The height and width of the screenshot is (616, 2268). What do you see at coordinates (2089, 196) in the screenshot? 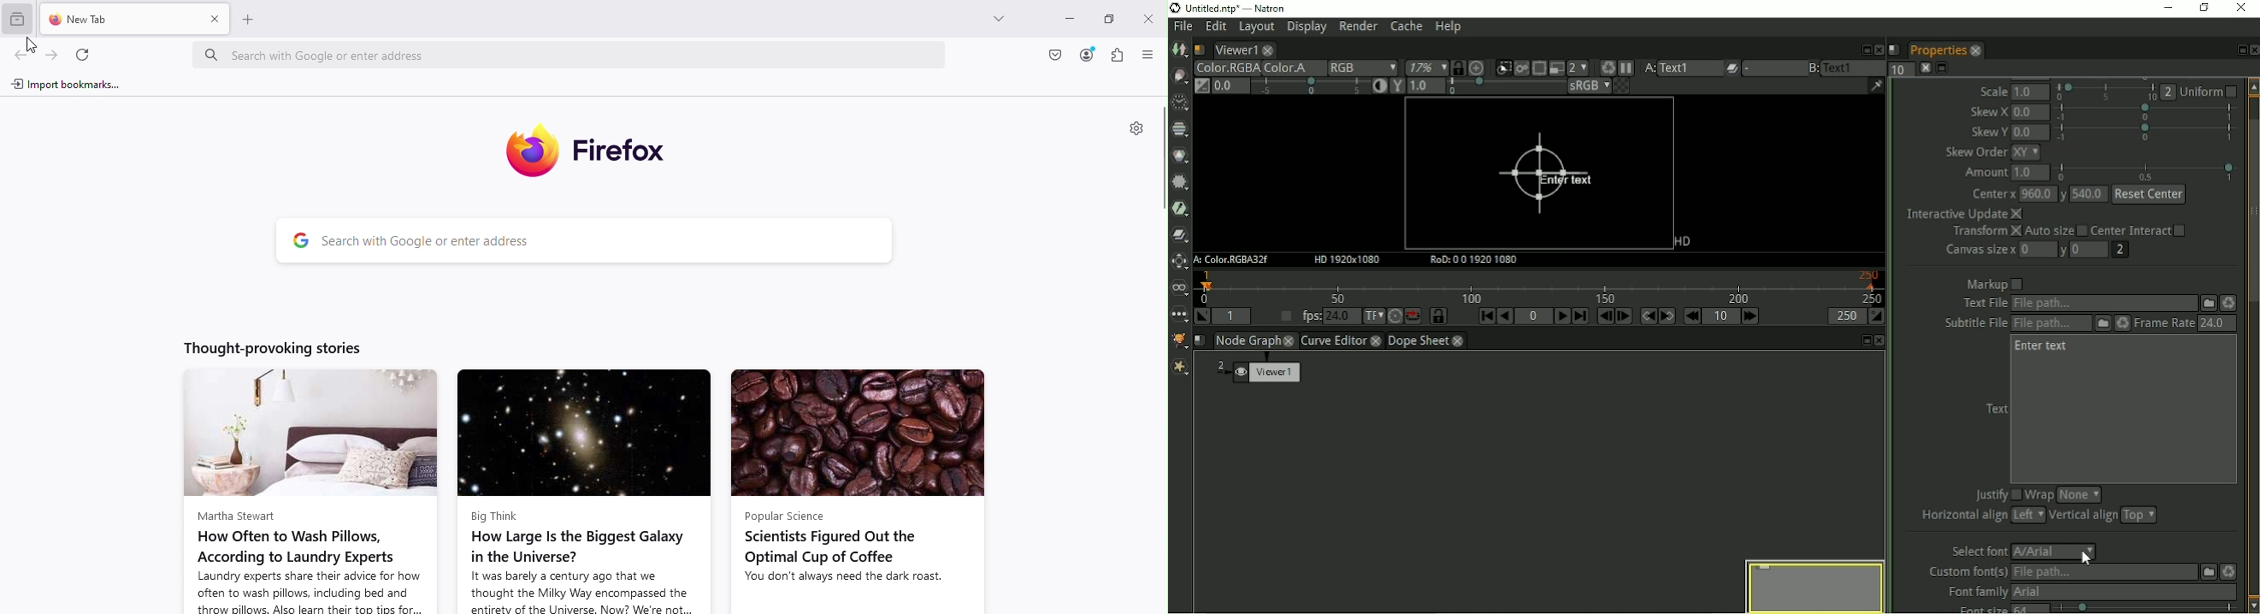
I see `540` at bounding box center [2089, 196].